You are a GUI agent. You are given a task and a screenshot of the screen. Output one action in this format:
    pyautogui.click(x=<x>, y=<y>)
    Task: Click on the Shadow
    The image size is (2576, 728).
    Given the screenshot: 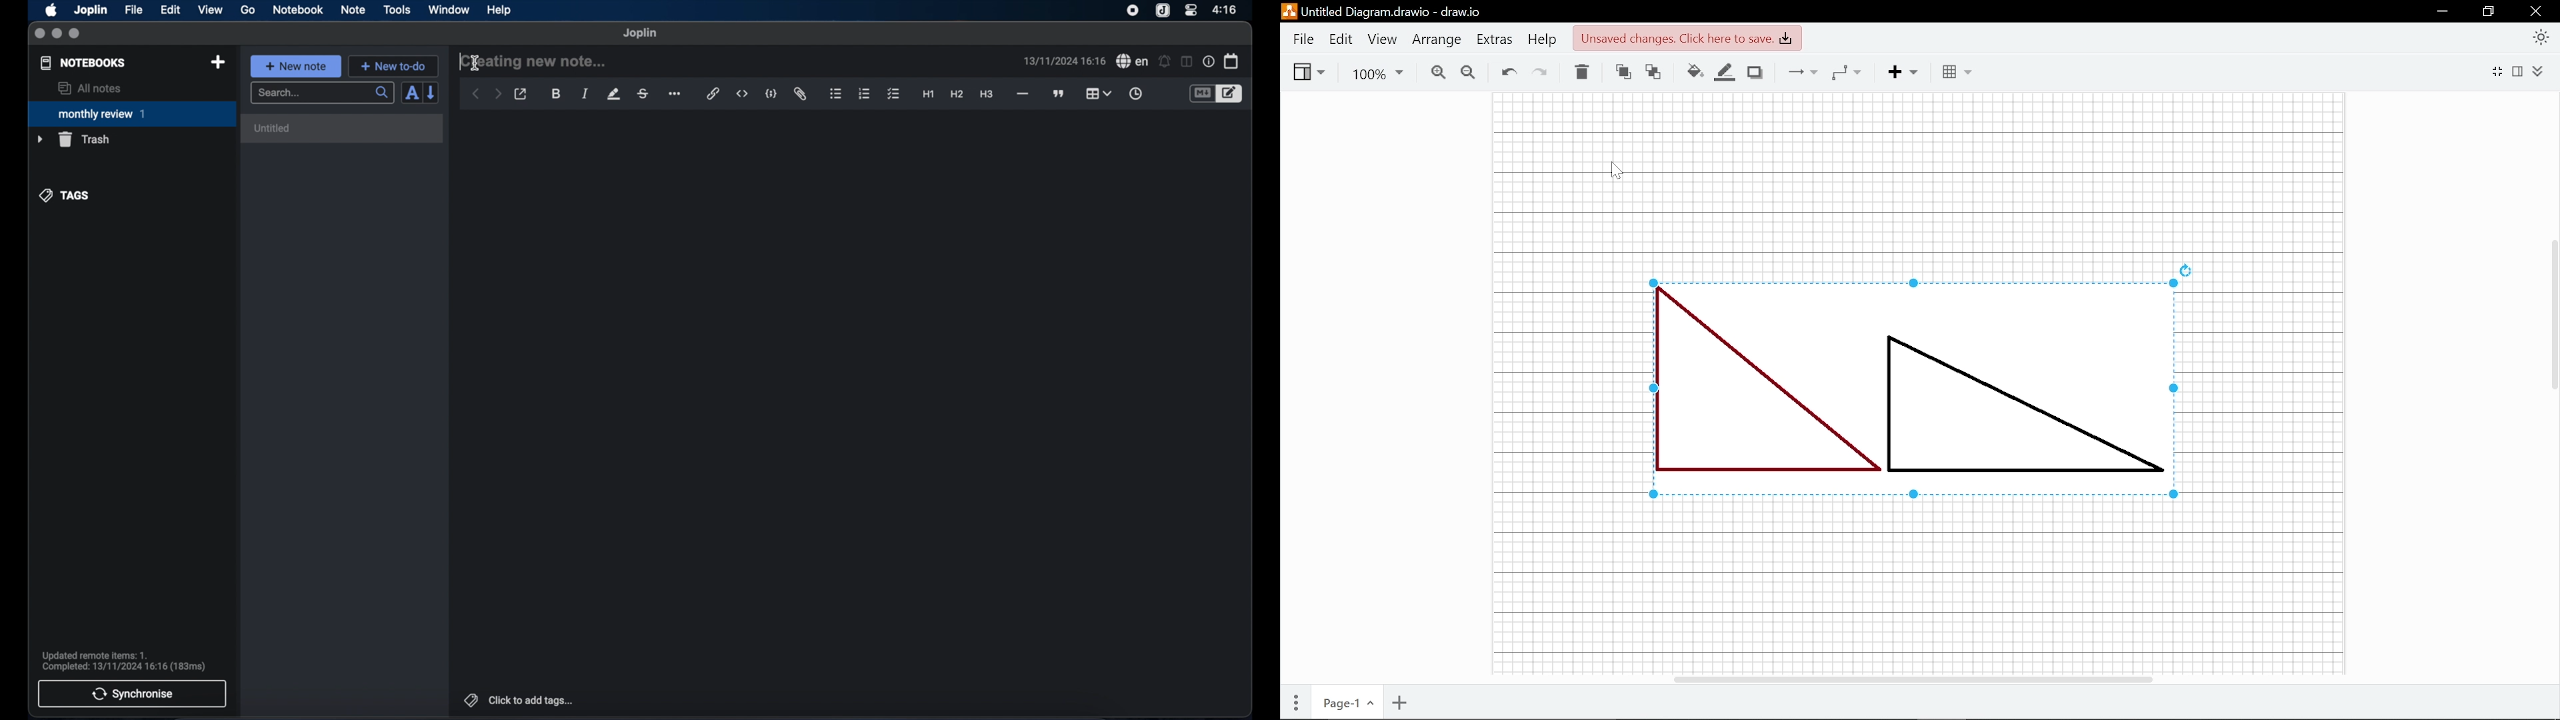 What is the action you would take?
    pyautogui.click(x=1754, y=72)
    